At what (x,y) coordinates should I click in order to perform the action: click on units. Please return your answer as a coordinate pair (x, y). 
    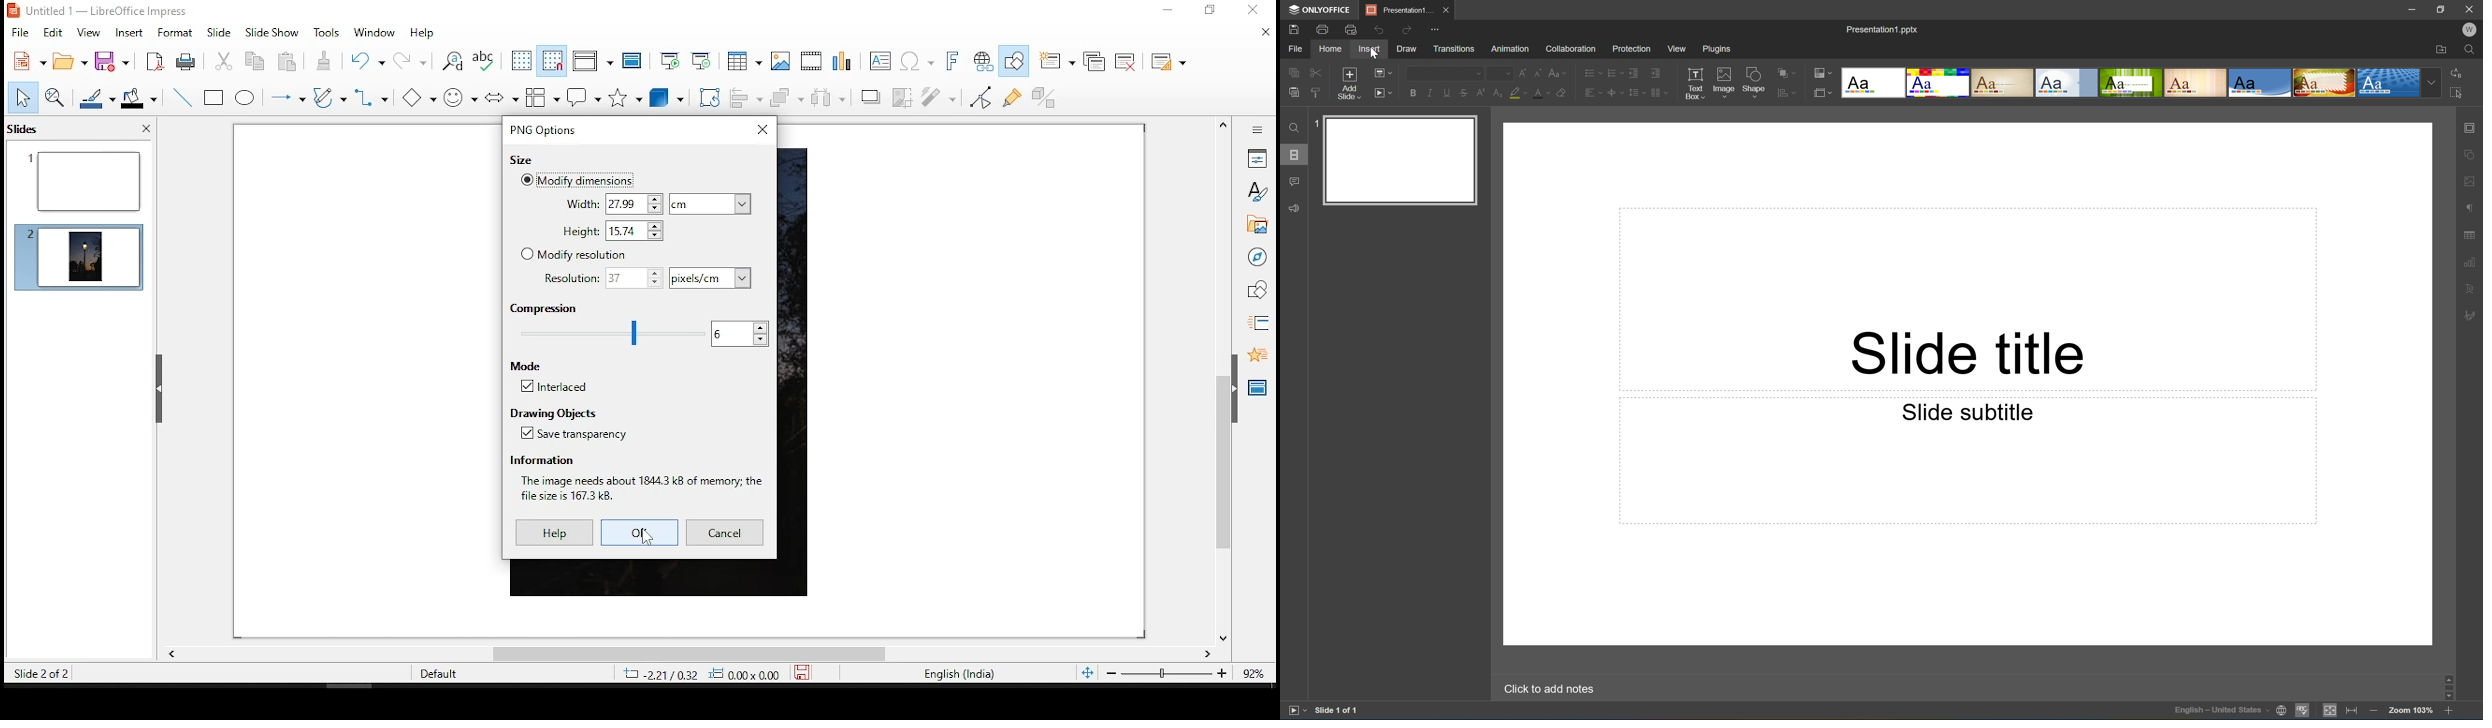
    Looking at the image, I should click on (710, 278).